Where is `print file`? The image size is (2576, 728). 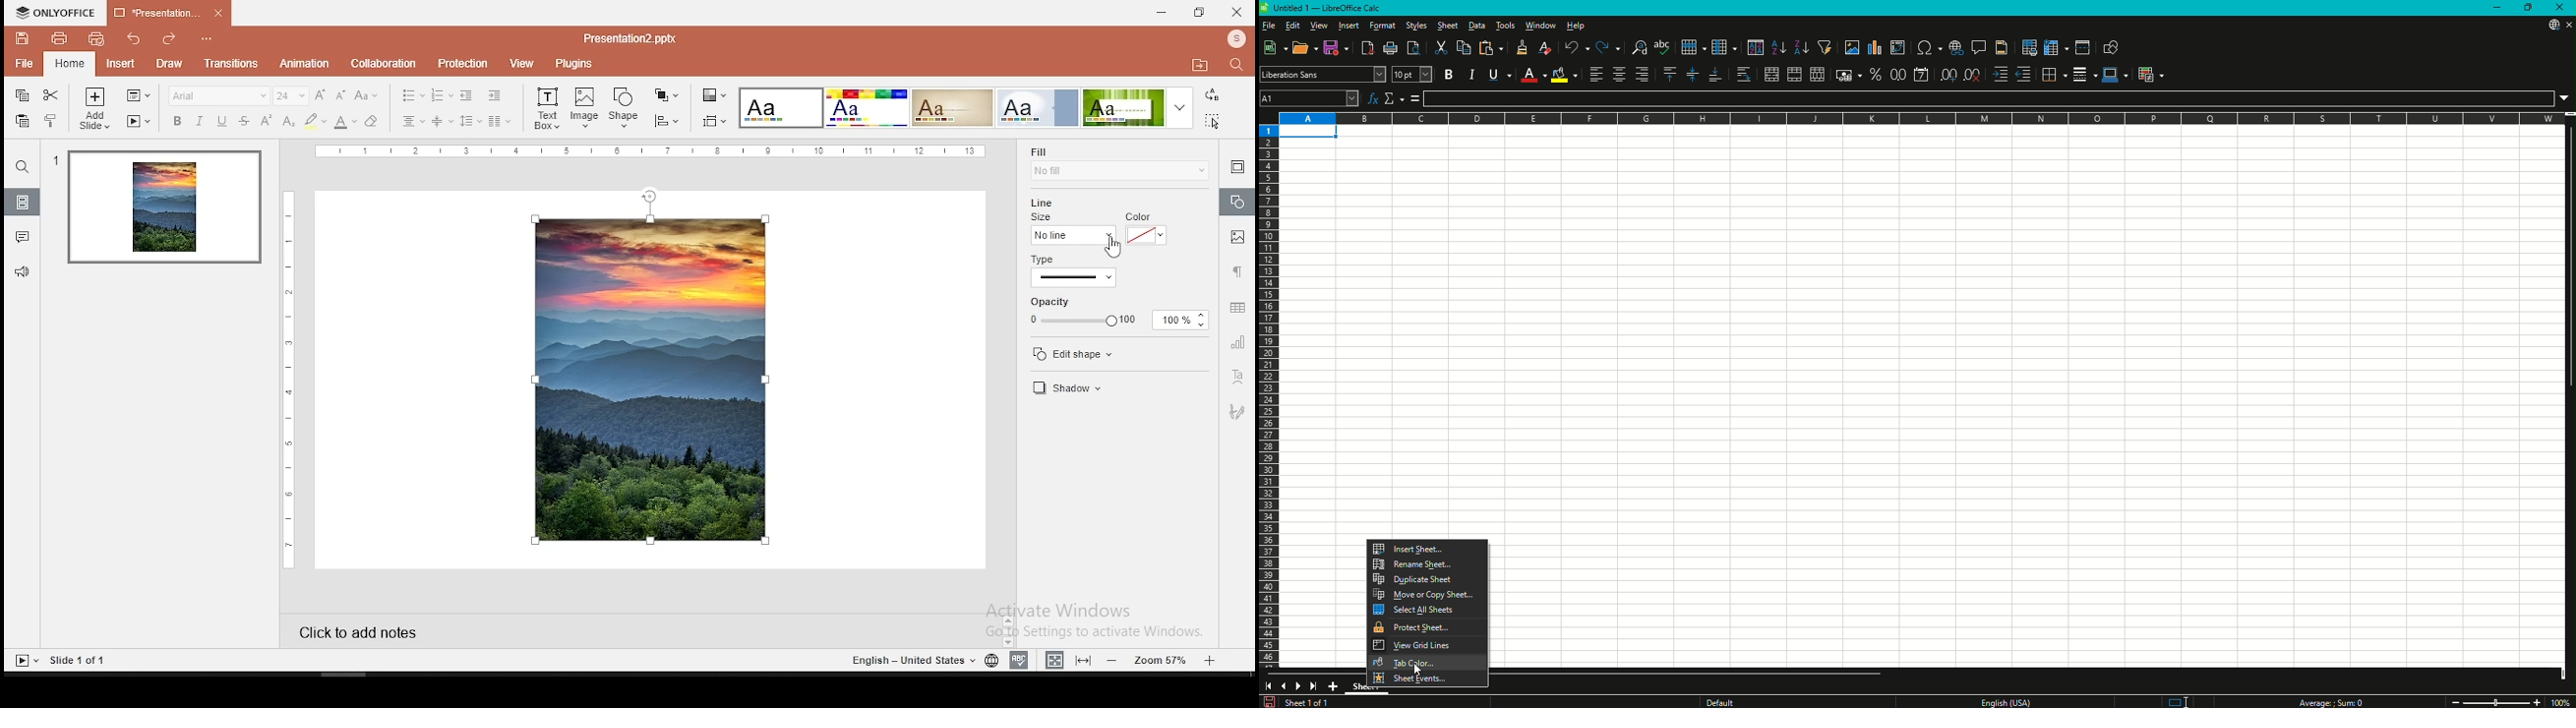 print file is located at coordinates (53, 38).